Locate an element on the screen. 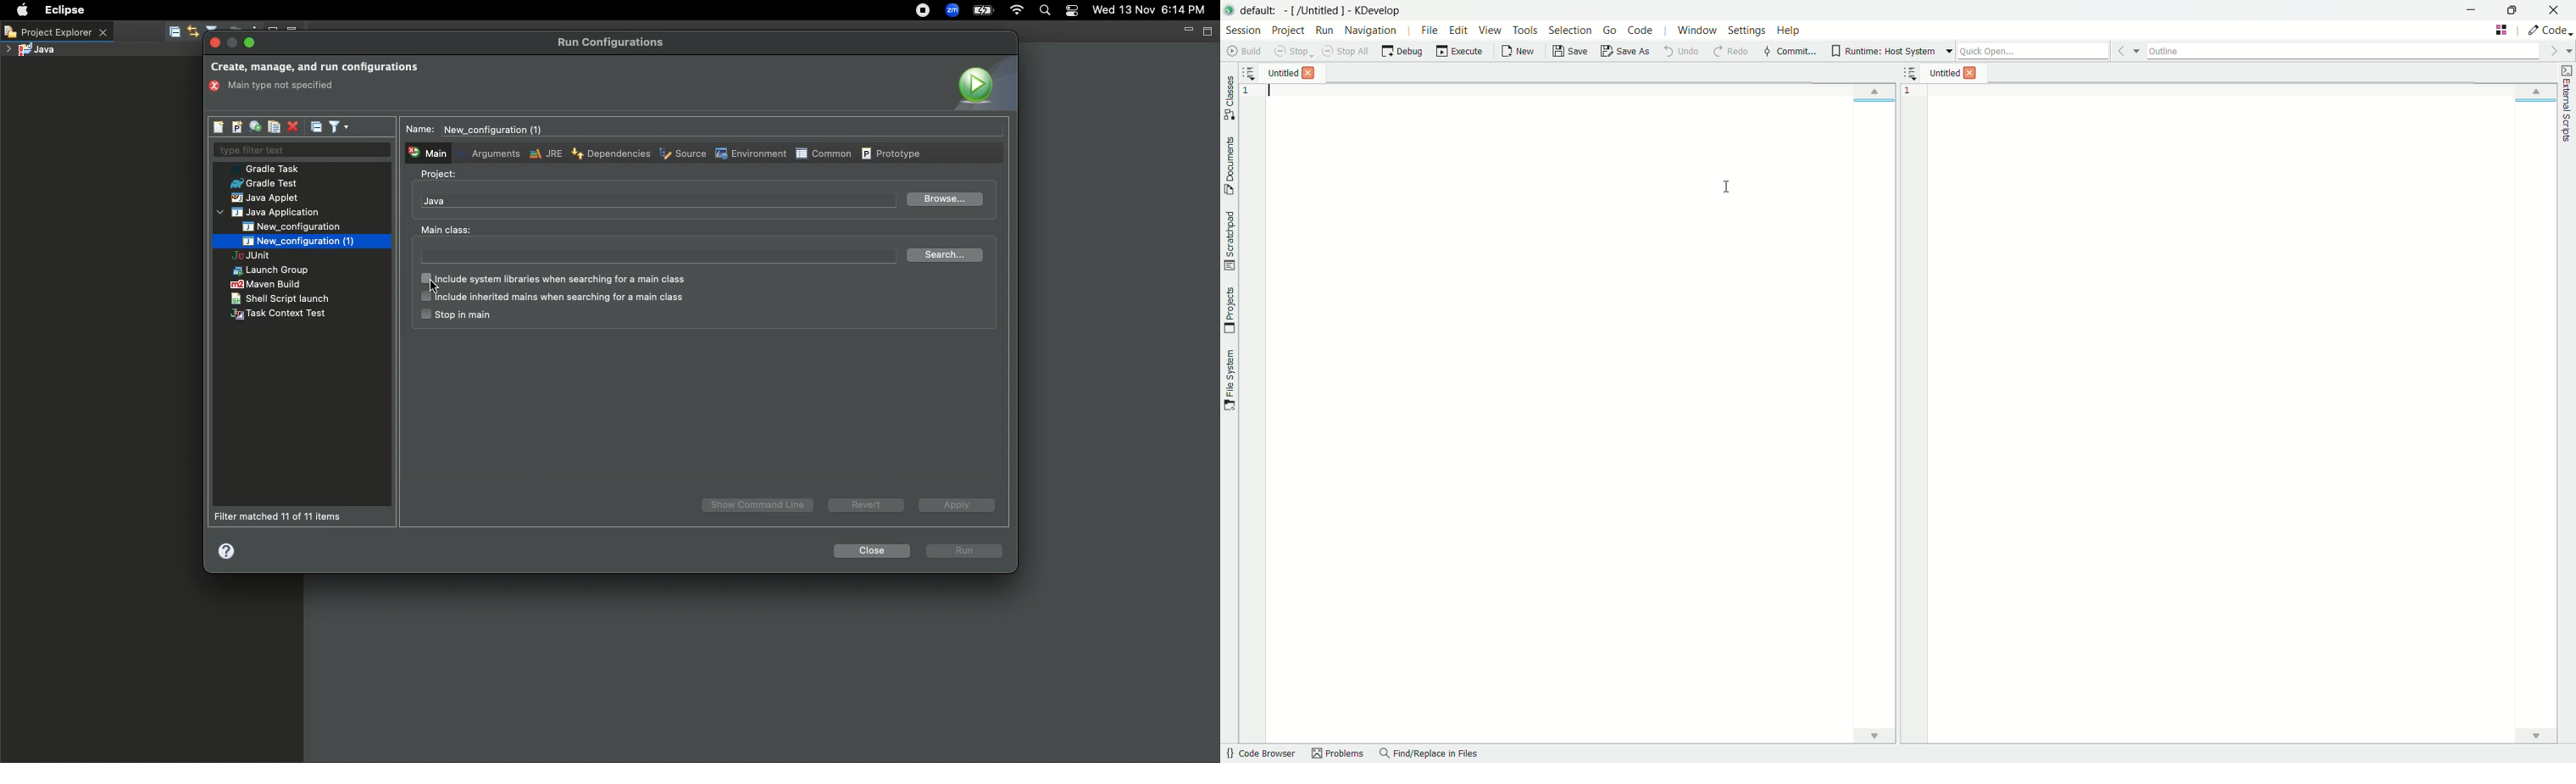 The image size is (2576, 784). file 2 is located at coordinates (1941, 73).